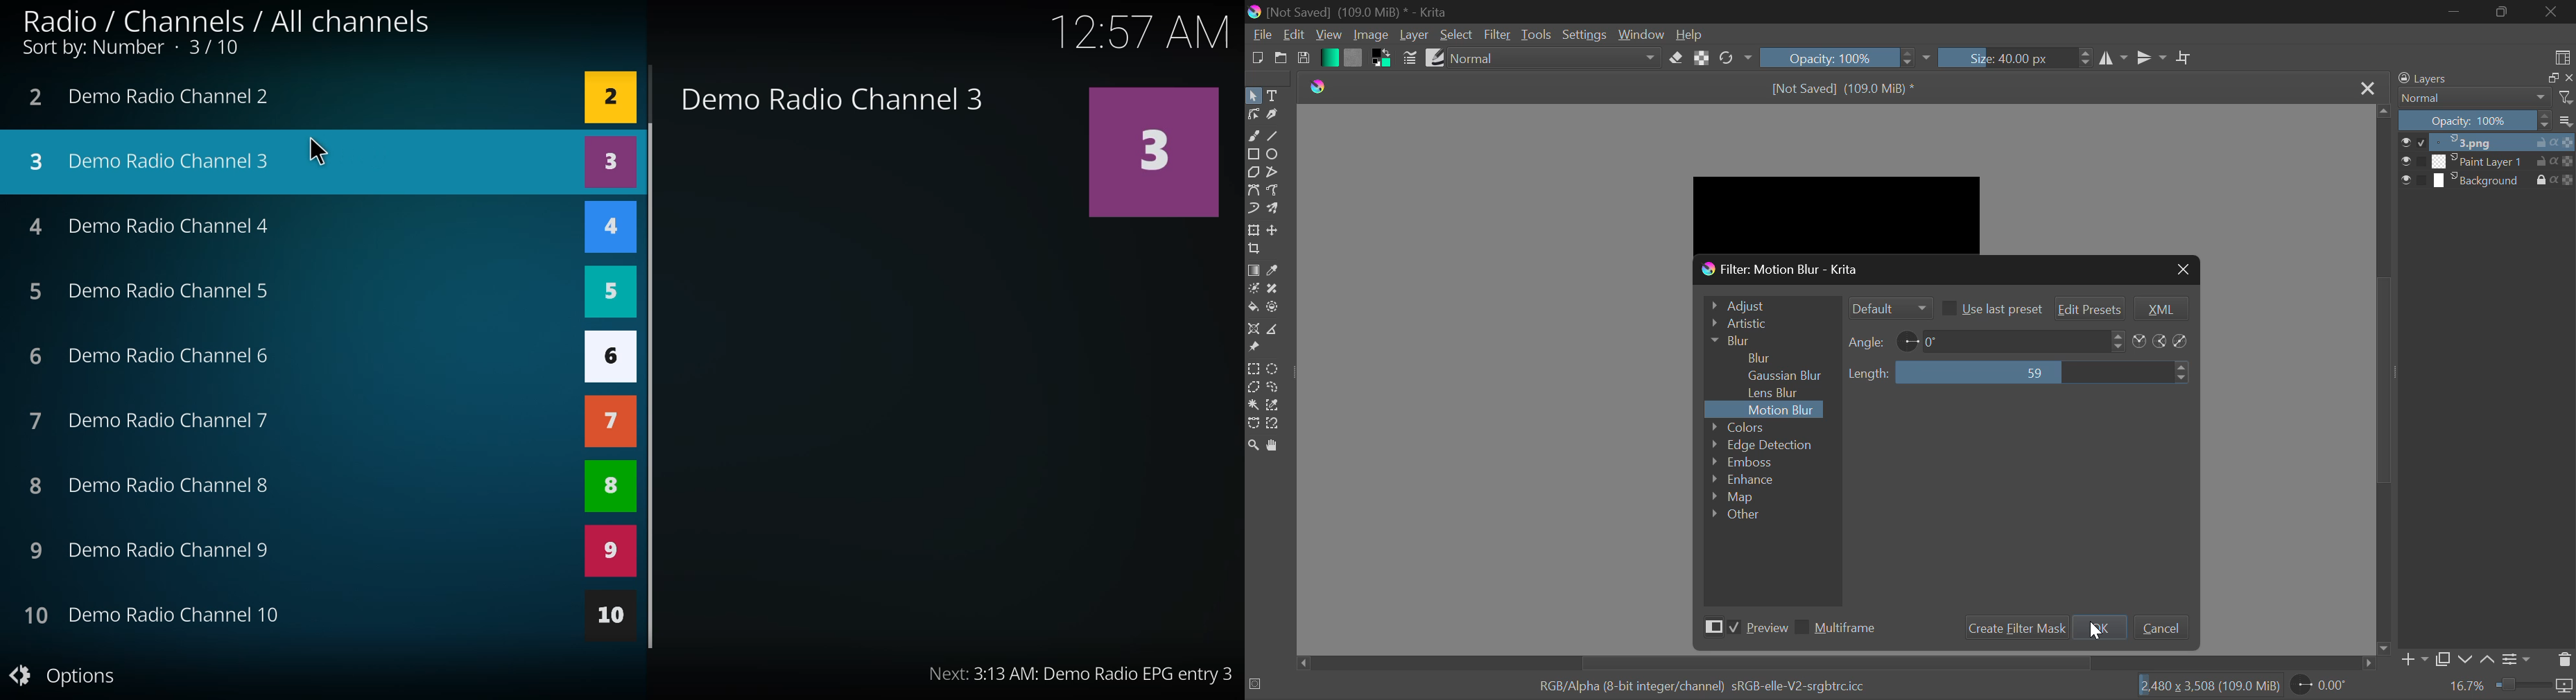  What do you see at coordinates (1991, 308) in the screenshot?
I see `Use last preset` at bounding box center [1991, 308].